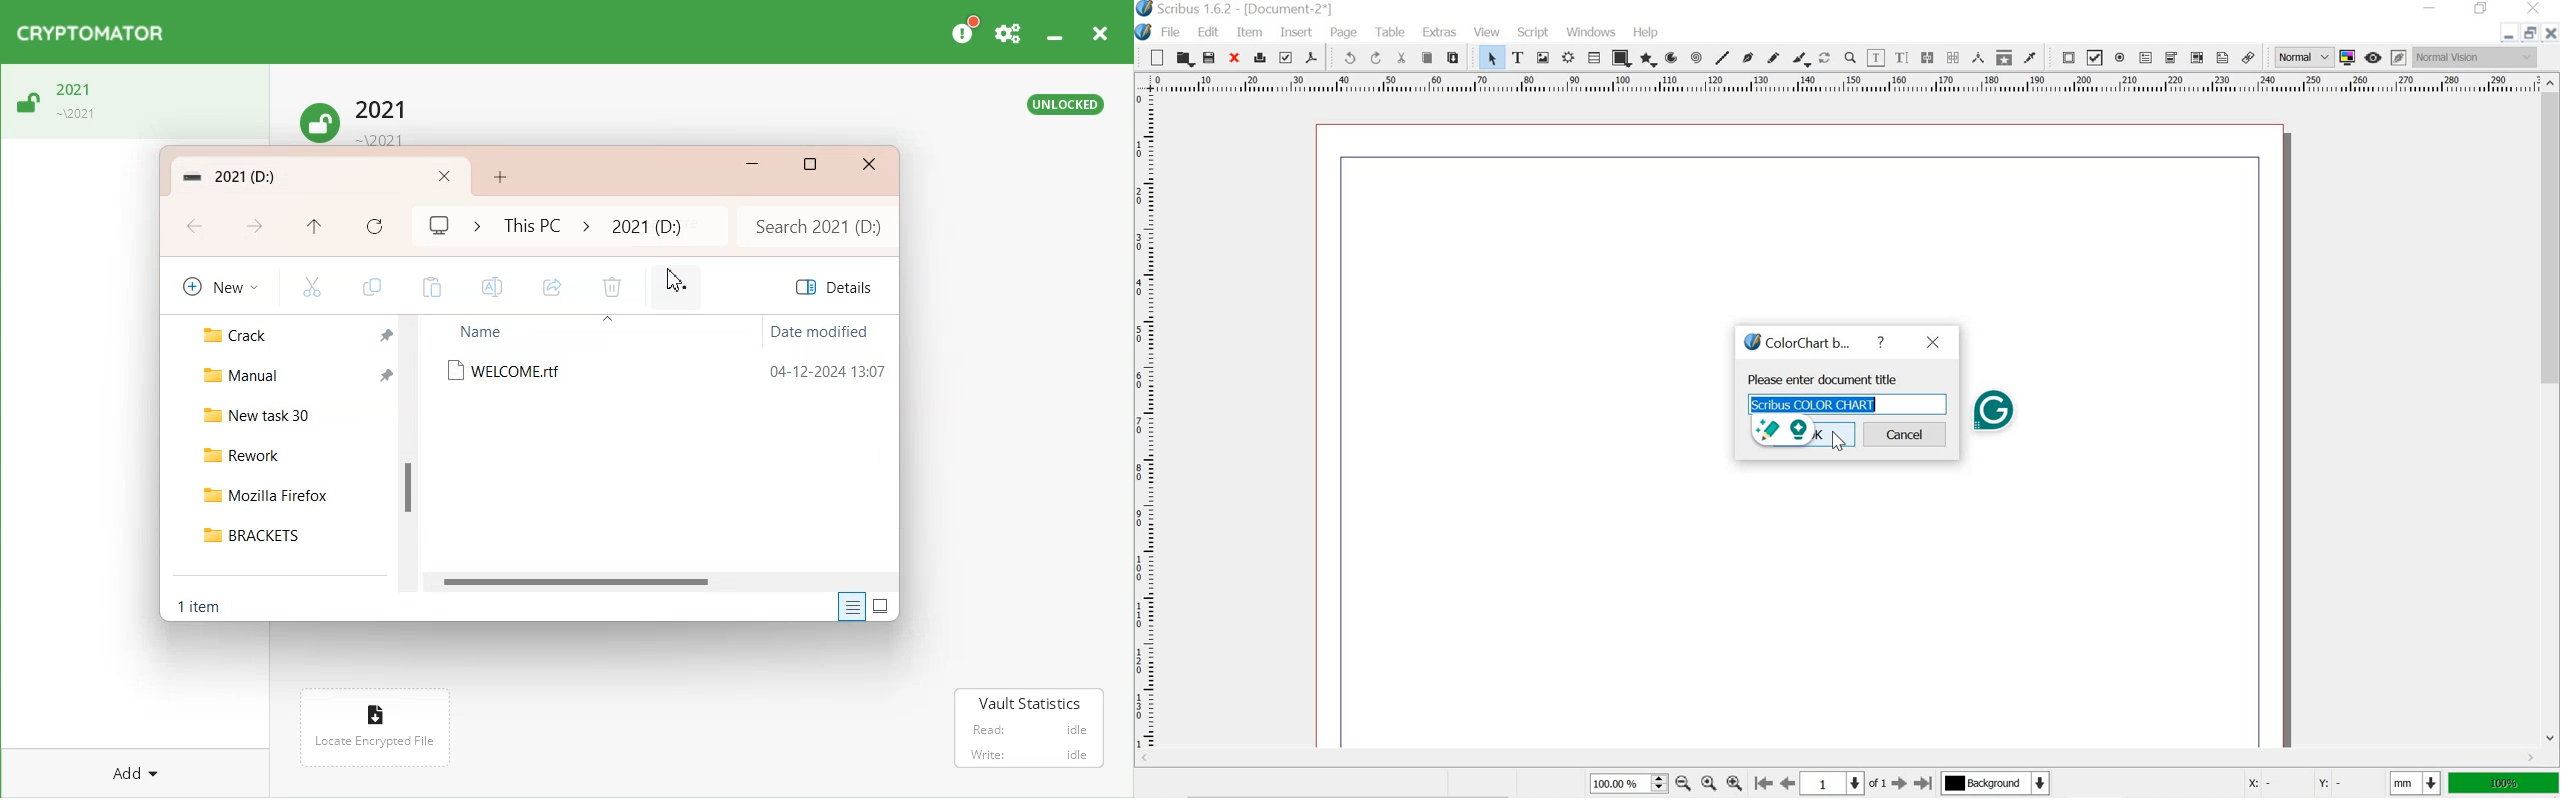 The width and height of the screenshot is (2576, 812). Describe the element at coordinates (1851, 58) in the screenshot. I see `zoom in or out` at that location.